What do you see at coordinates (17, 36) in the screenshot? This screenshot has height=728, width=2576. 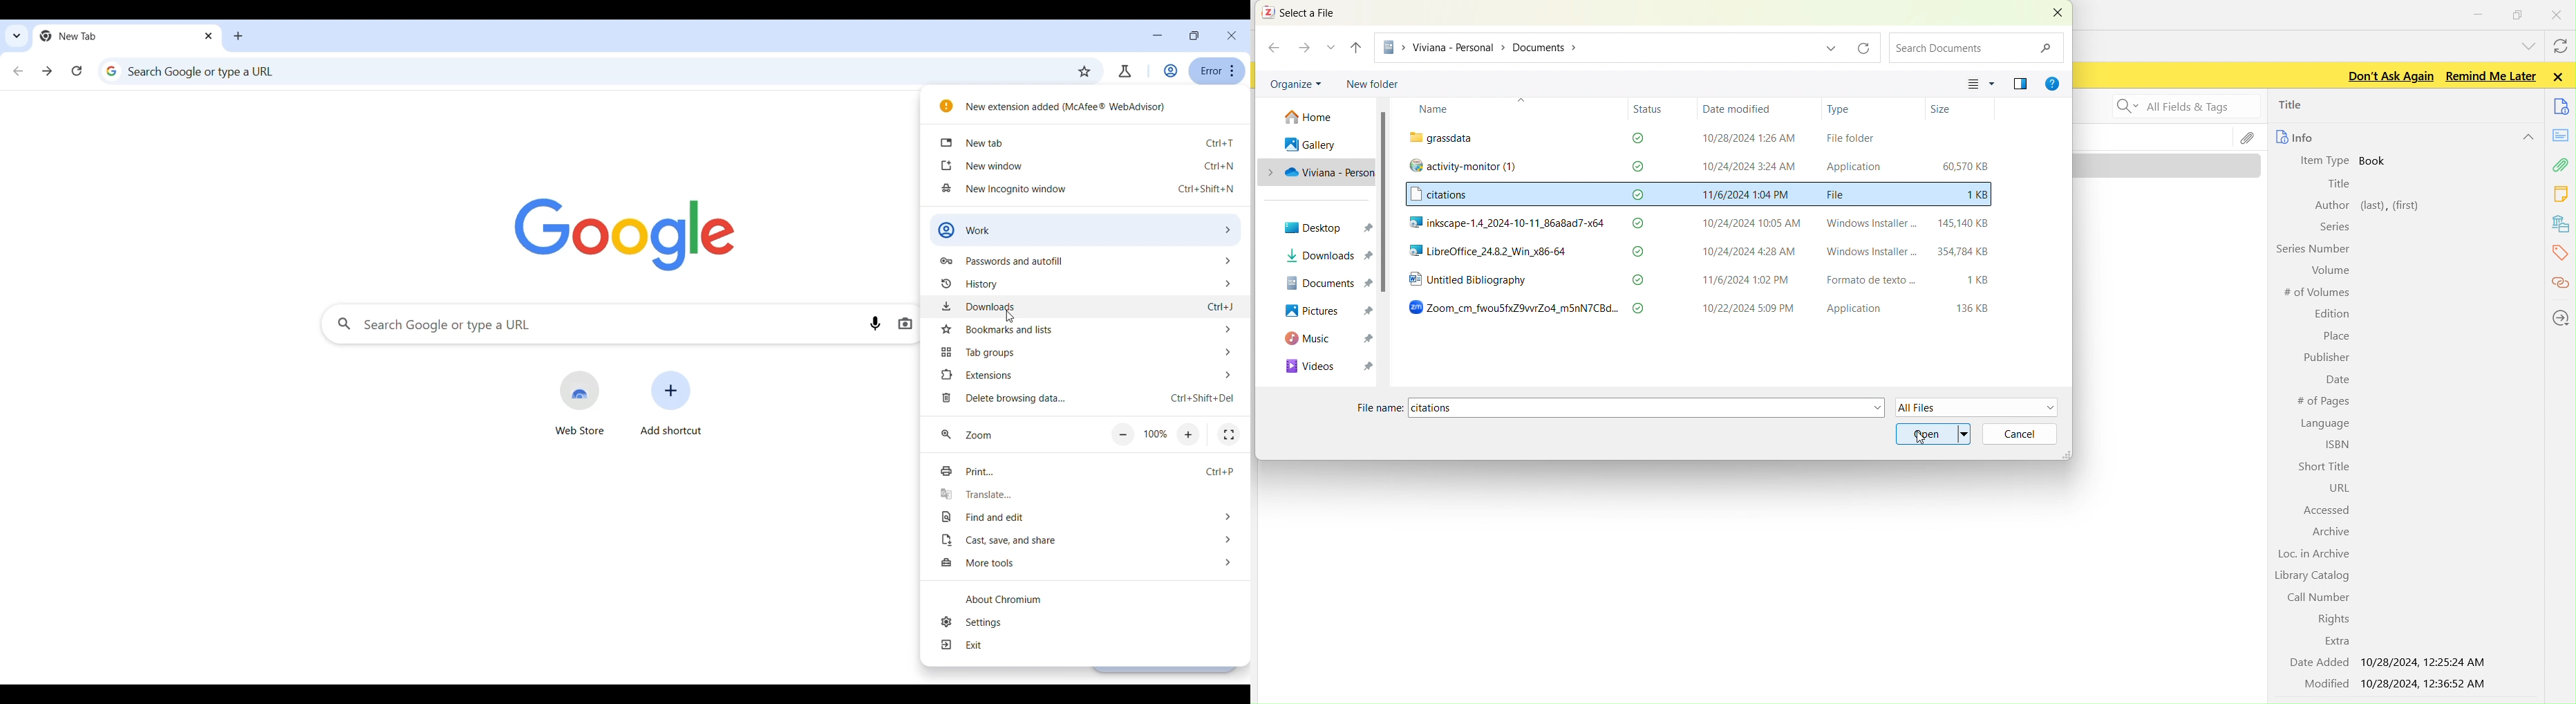 I see `Search tabs` at bounding box center [17, 36].